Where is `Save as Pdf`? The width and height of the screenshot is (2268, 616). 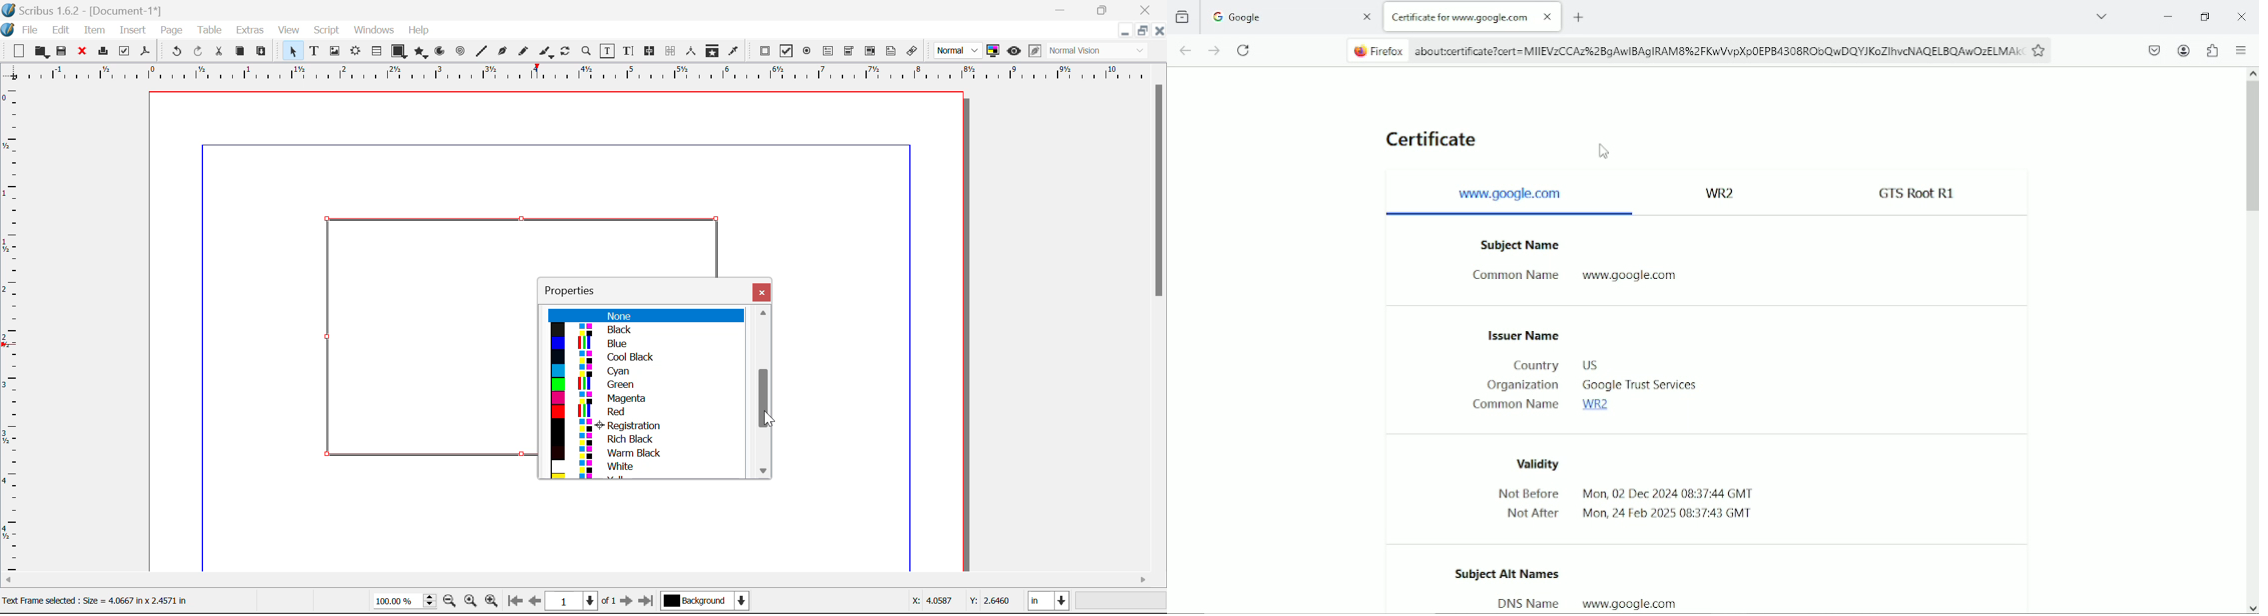
Save as Pdf is located at coordinates (145, 52).